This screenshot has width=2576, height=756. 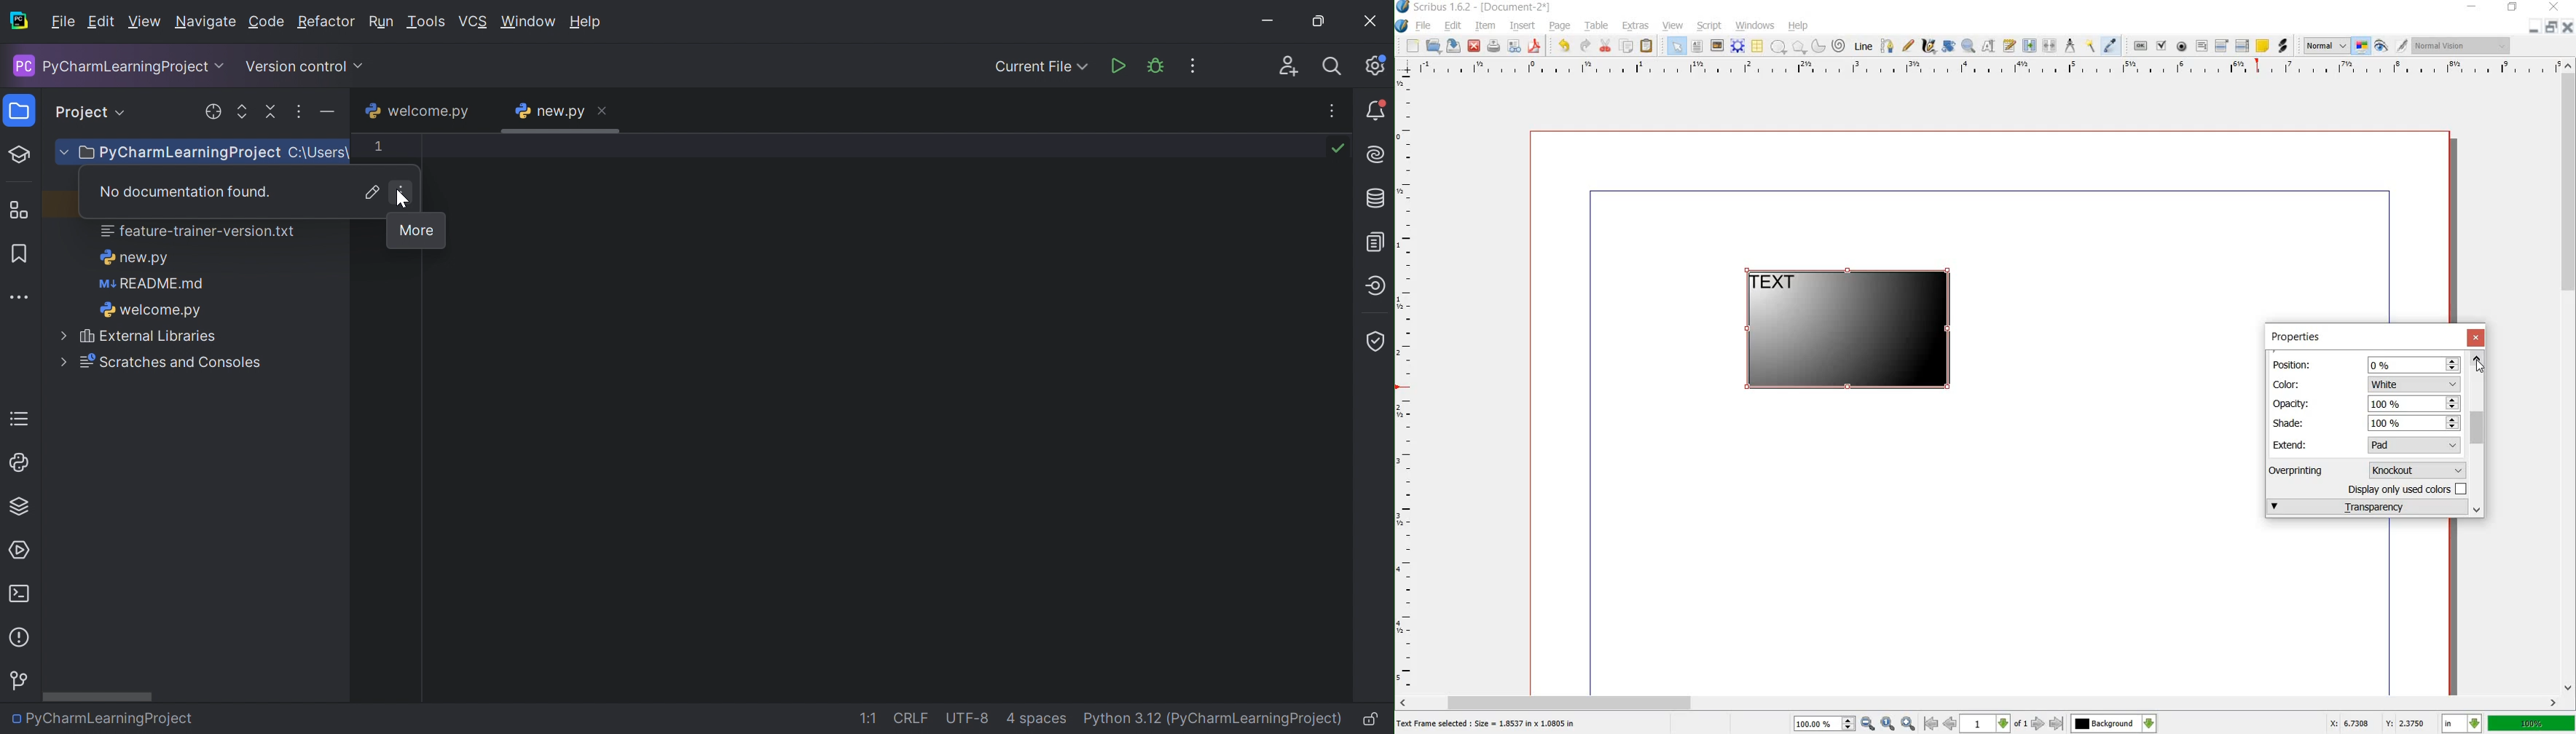 I want to click on restore, so click(x=2513, y=9).